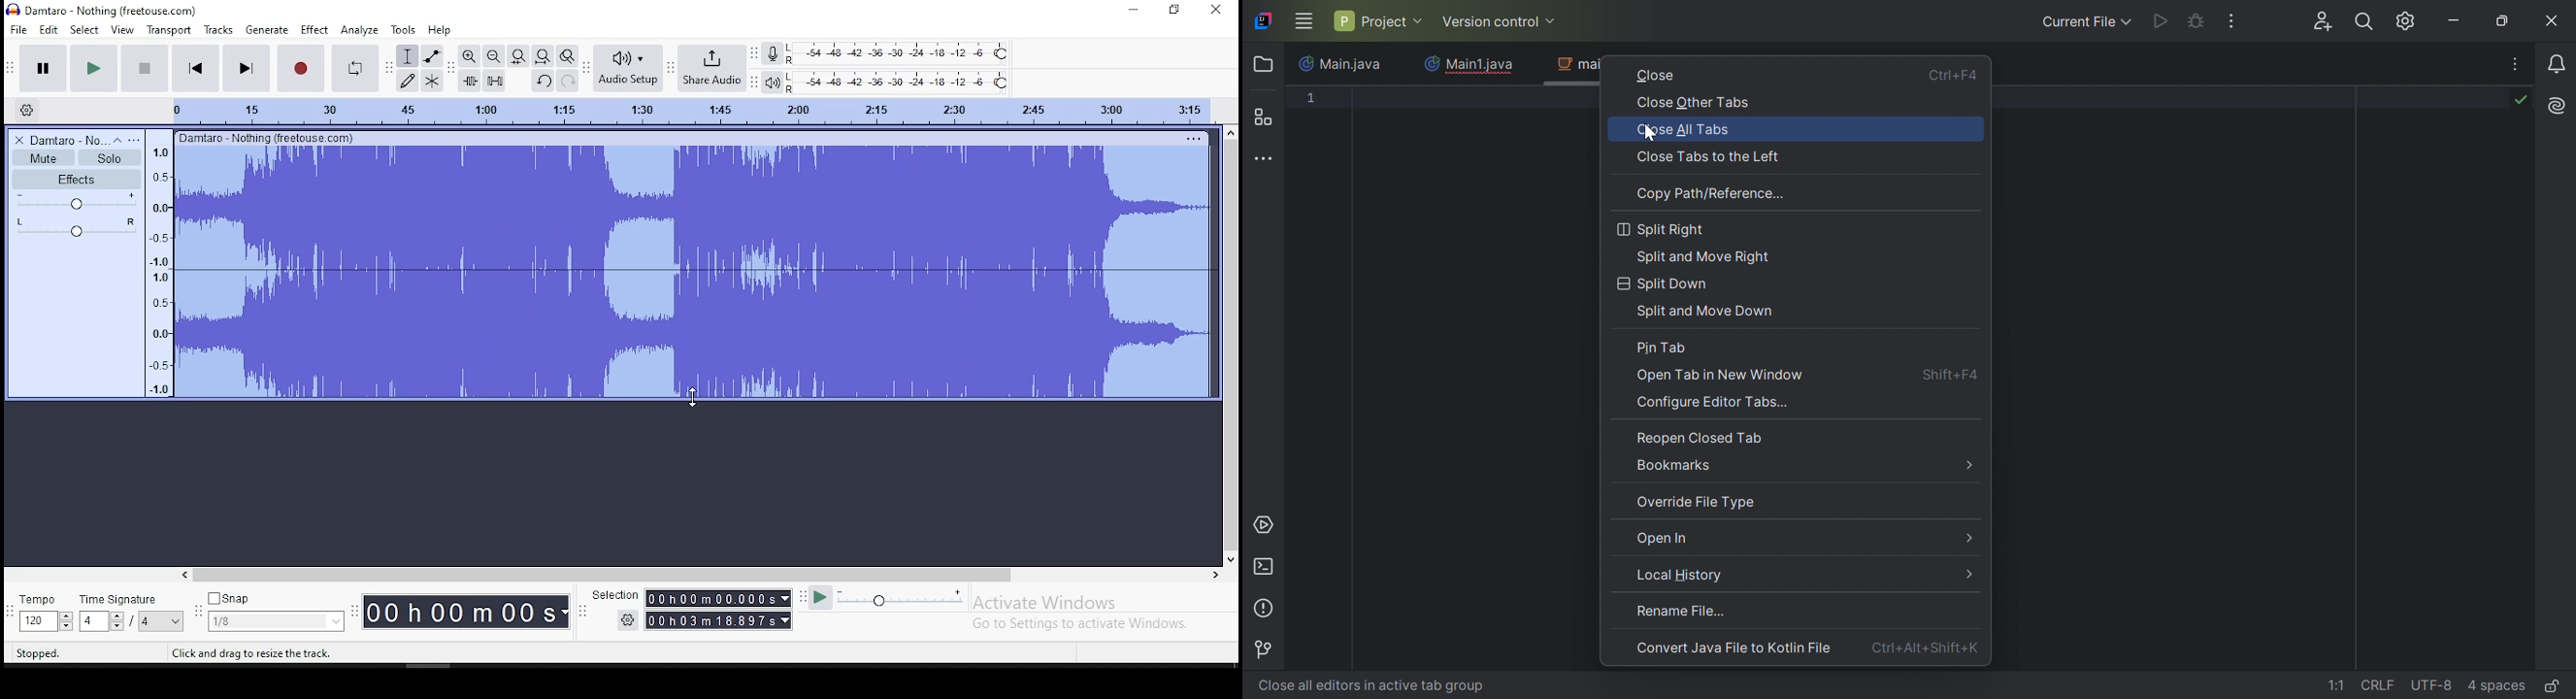 This screenshot has height=700, width=2576. Describe the element at coordinates (173, 621) in the screenshot. I see `Drop down` at that location.